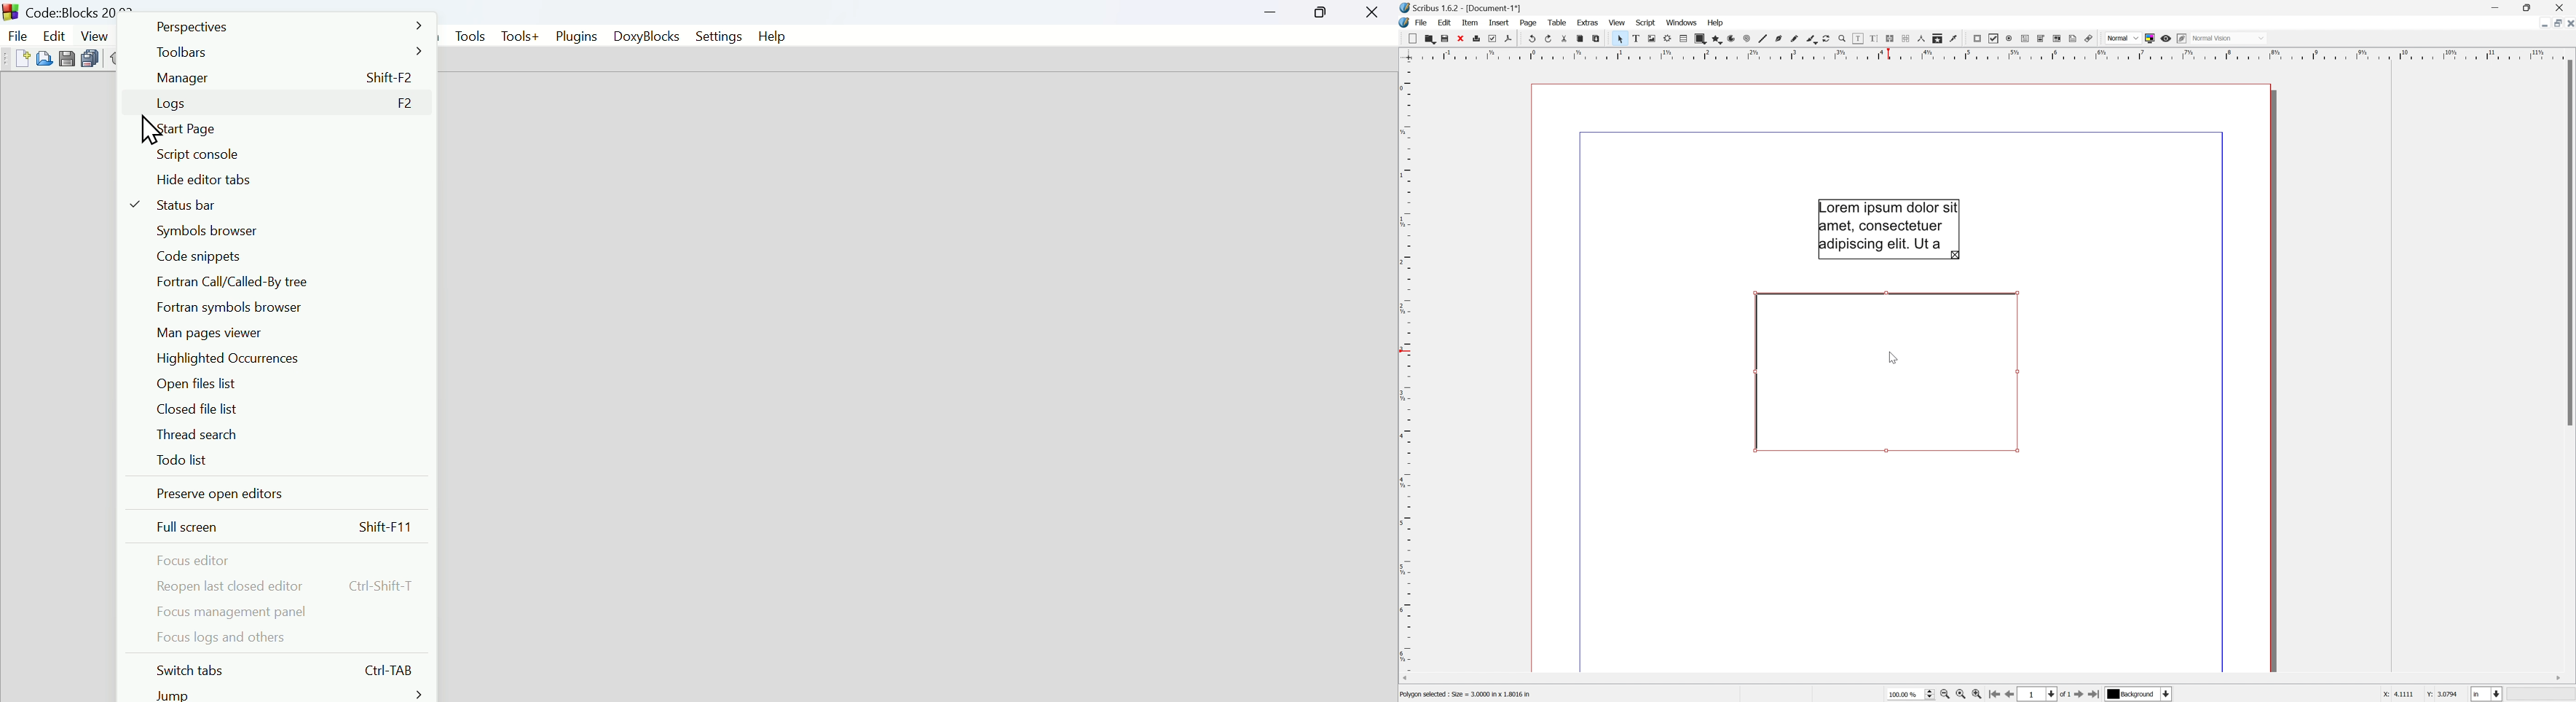 Image resolution: width=2576 pixels, height=728 pixels. What do you see at coordinates (288, 333) in the screenshot?
I see `Main pages viewer` at bounding box center [288, 333].